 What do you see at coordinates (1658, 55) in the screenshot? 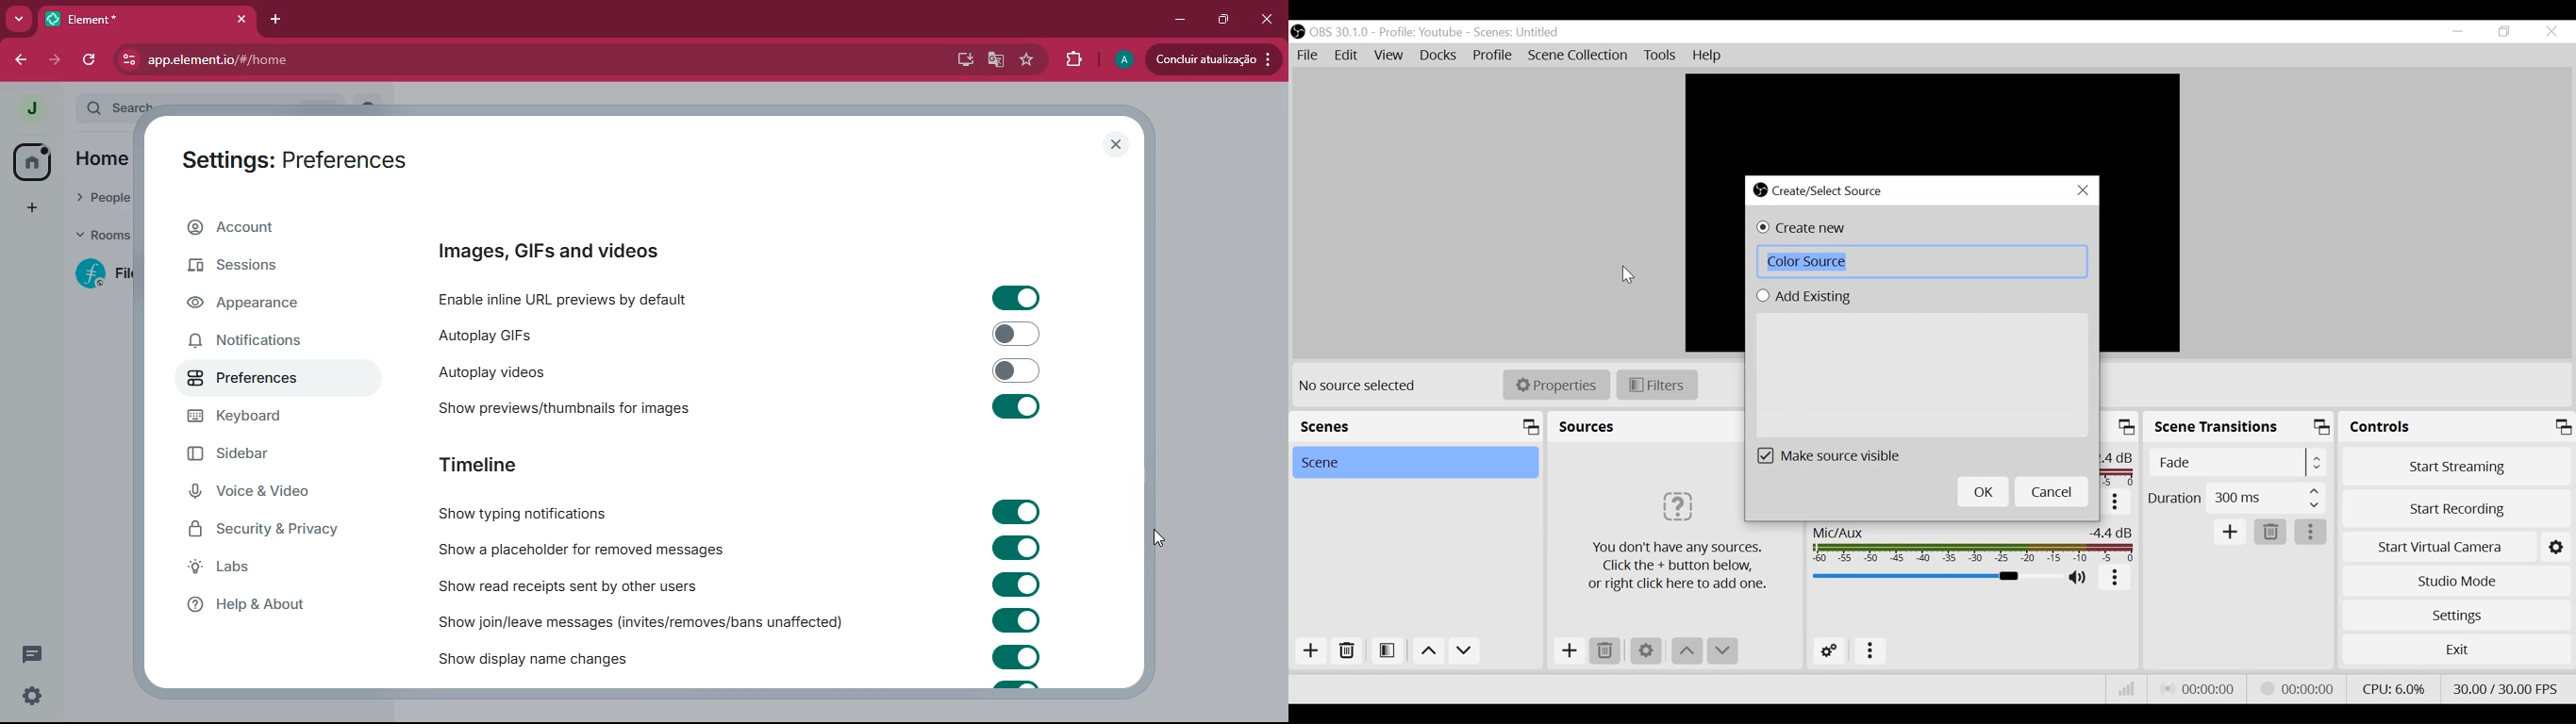
I see `Tools` at bounding box center [1658, 55].